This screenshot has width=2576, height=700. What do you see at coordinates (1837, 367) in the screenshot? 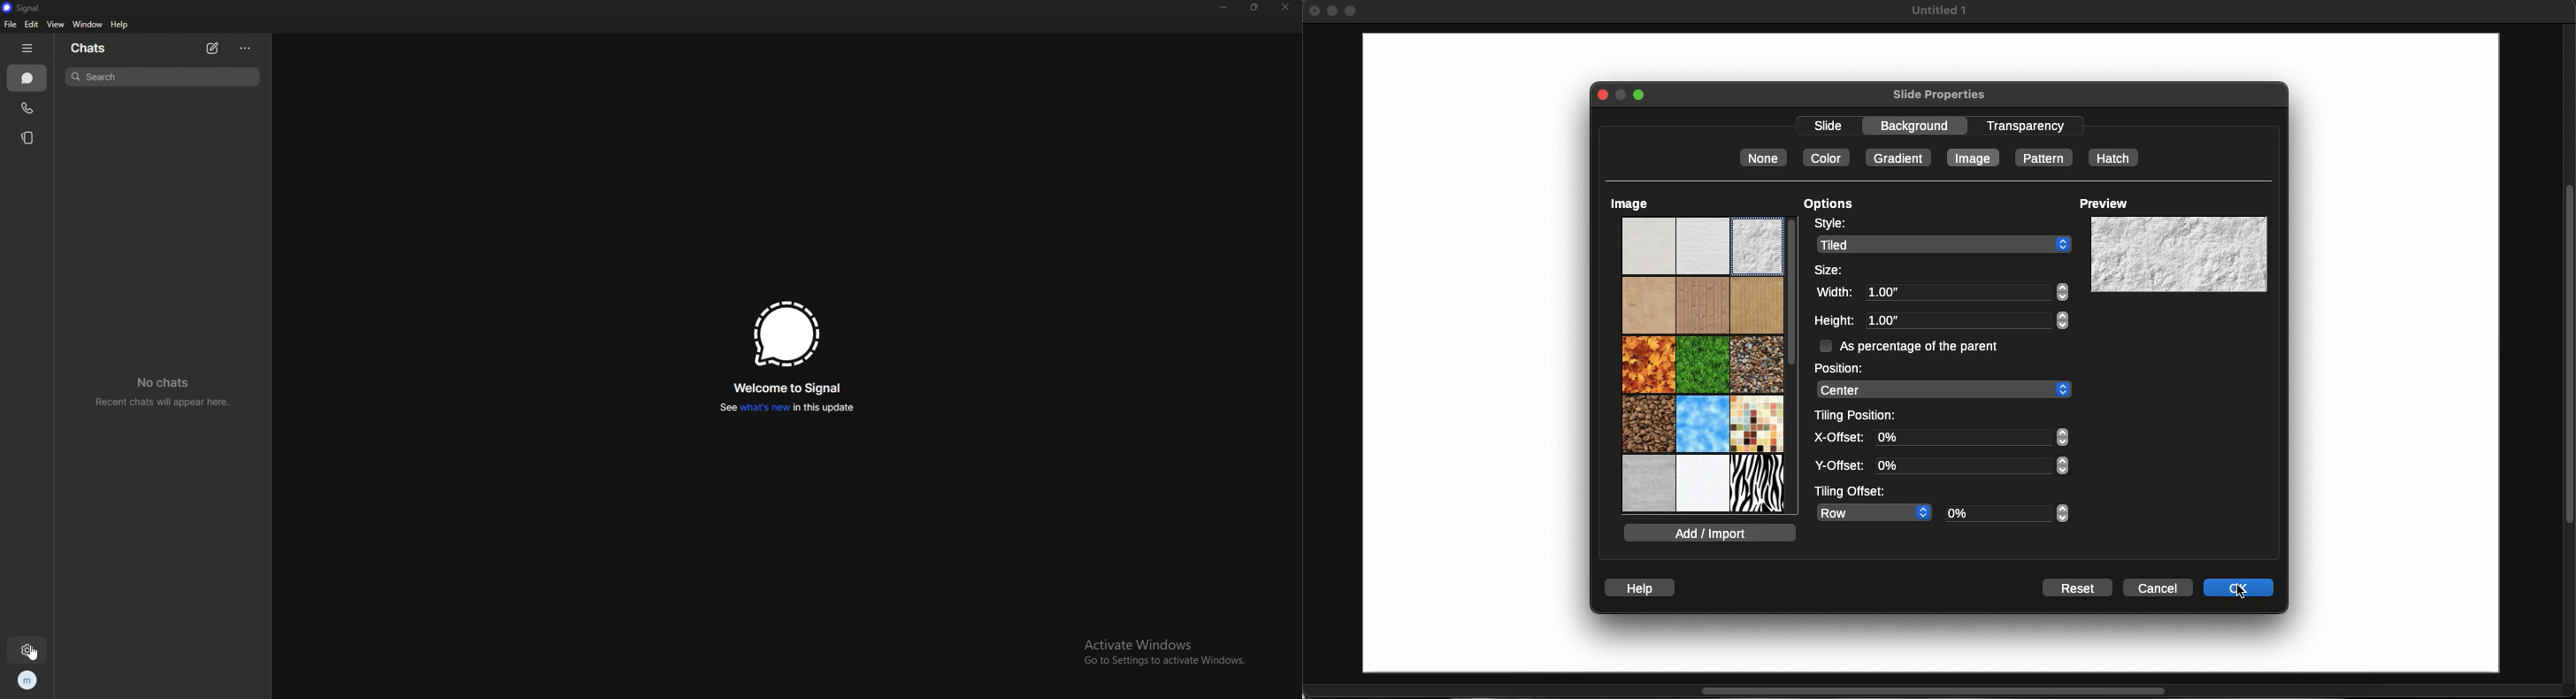
I see `Position:` at bounding box center [1837, 367].